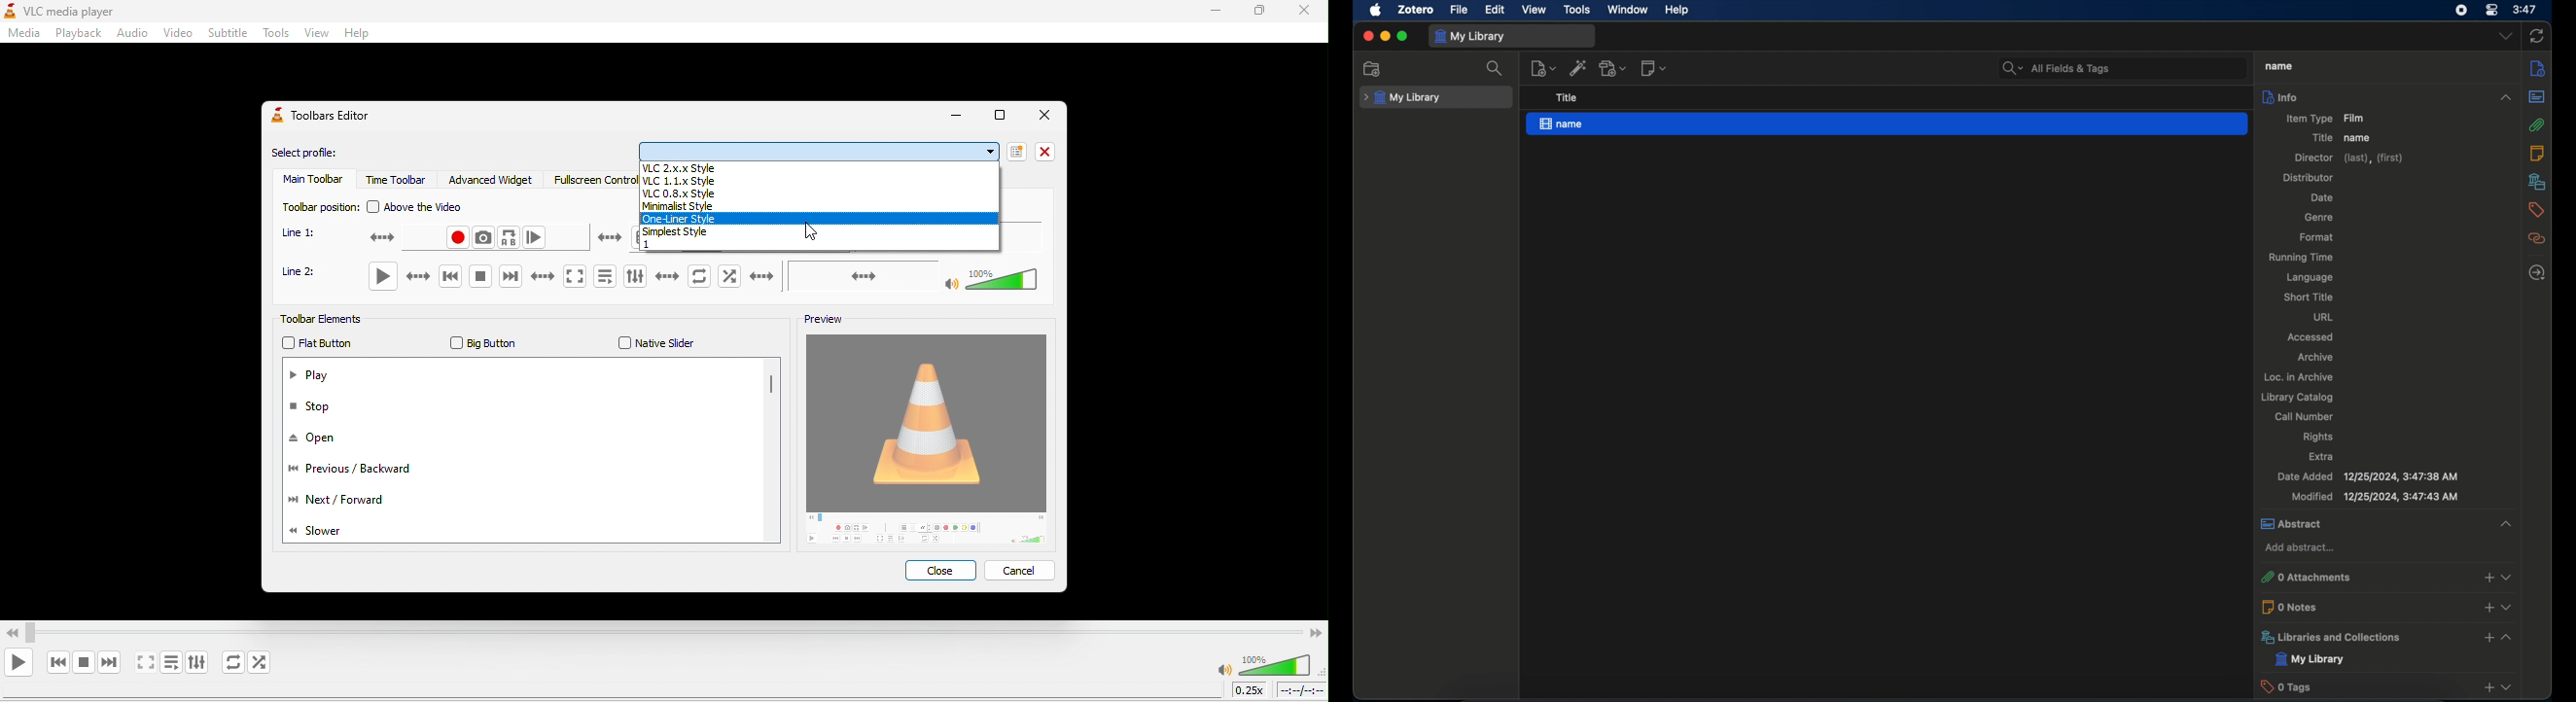  I want to click on abstract, so click(2538, 97).